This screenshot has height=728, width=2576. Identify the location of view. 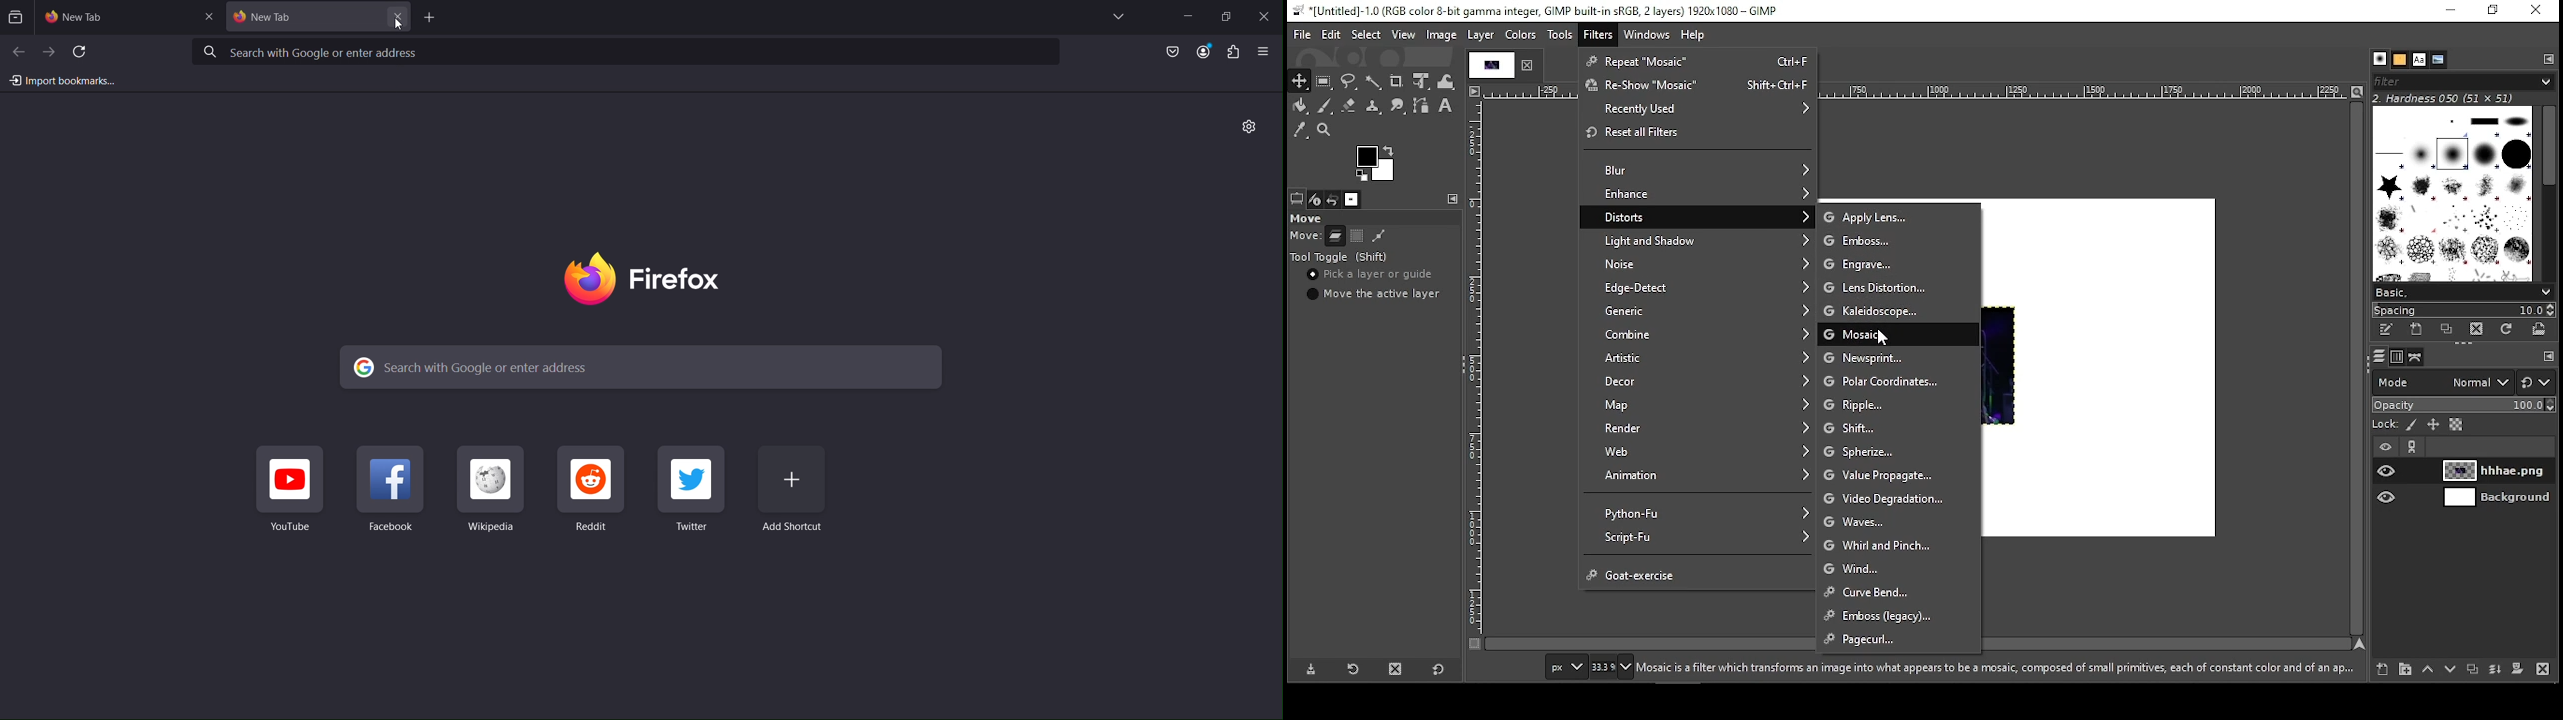
(1405, 34).